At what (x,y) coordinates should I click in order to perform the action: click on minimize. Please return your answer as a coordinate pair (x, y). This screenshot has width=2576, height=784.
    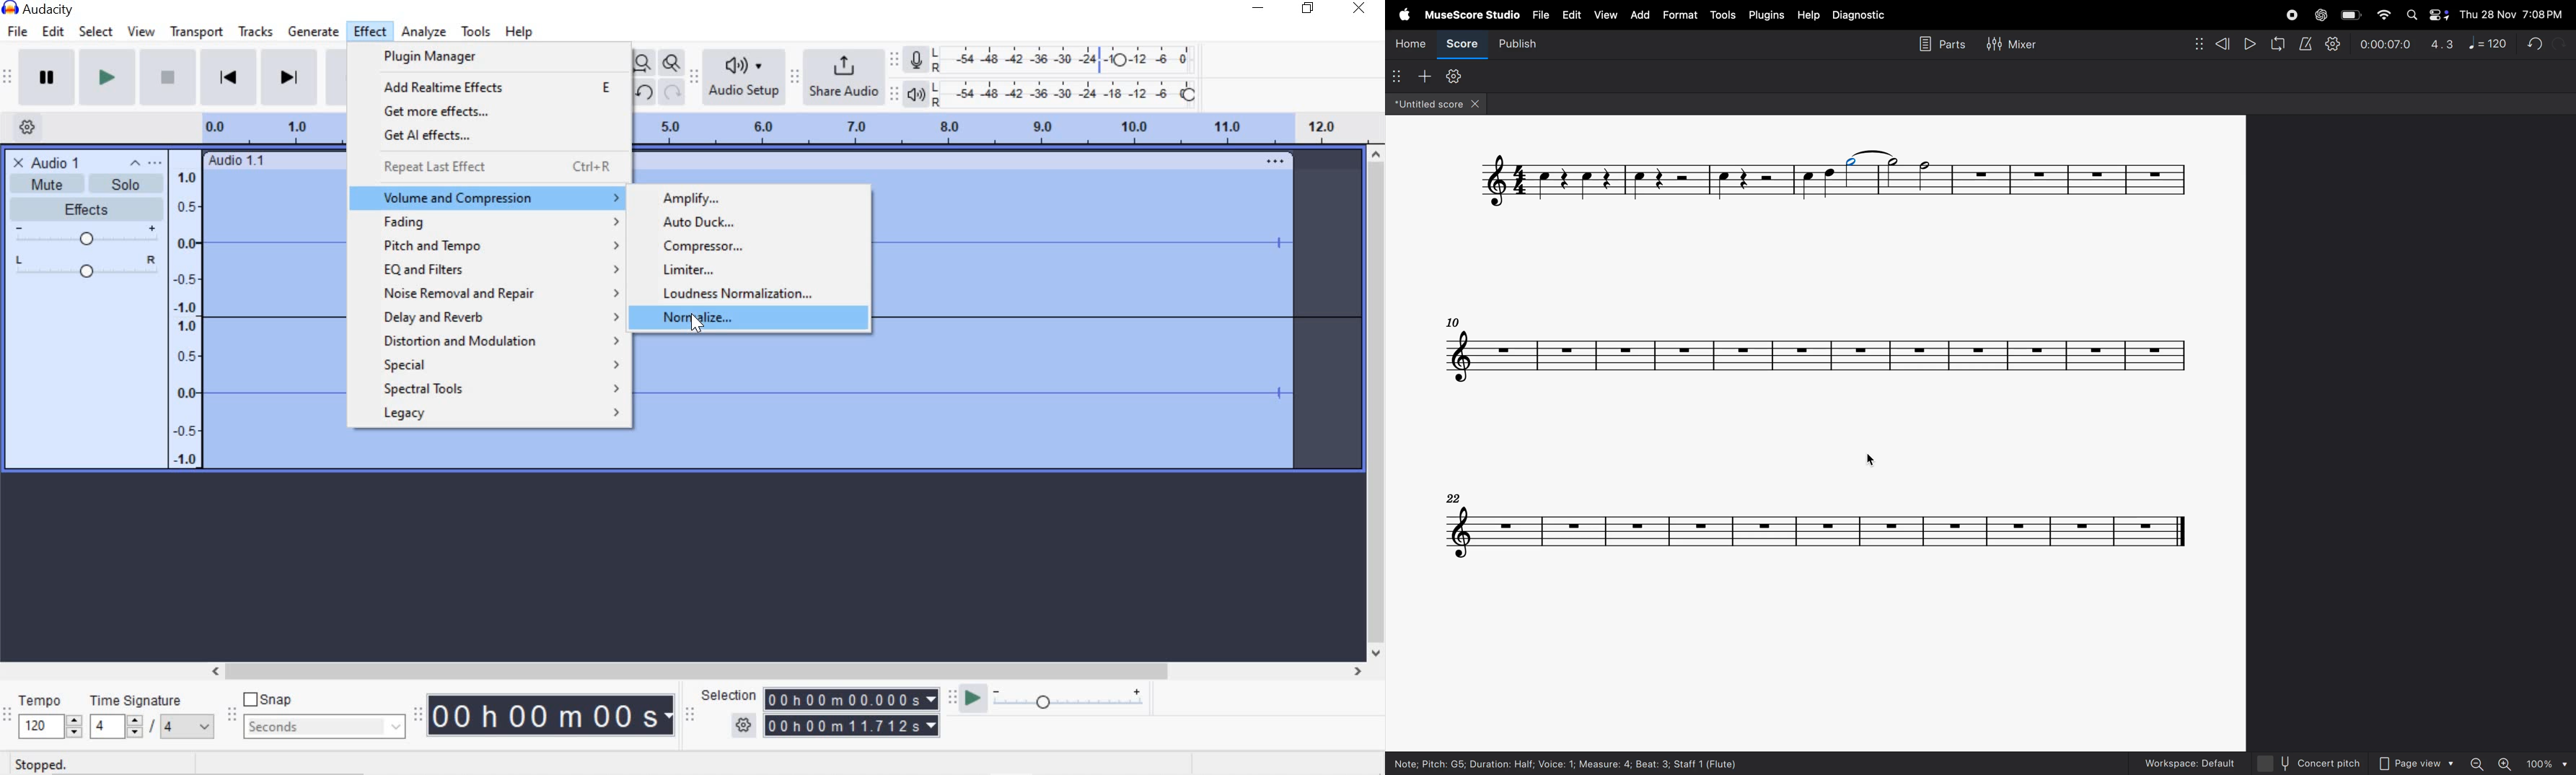
    Looking at the image, I should click on (1259, 10).